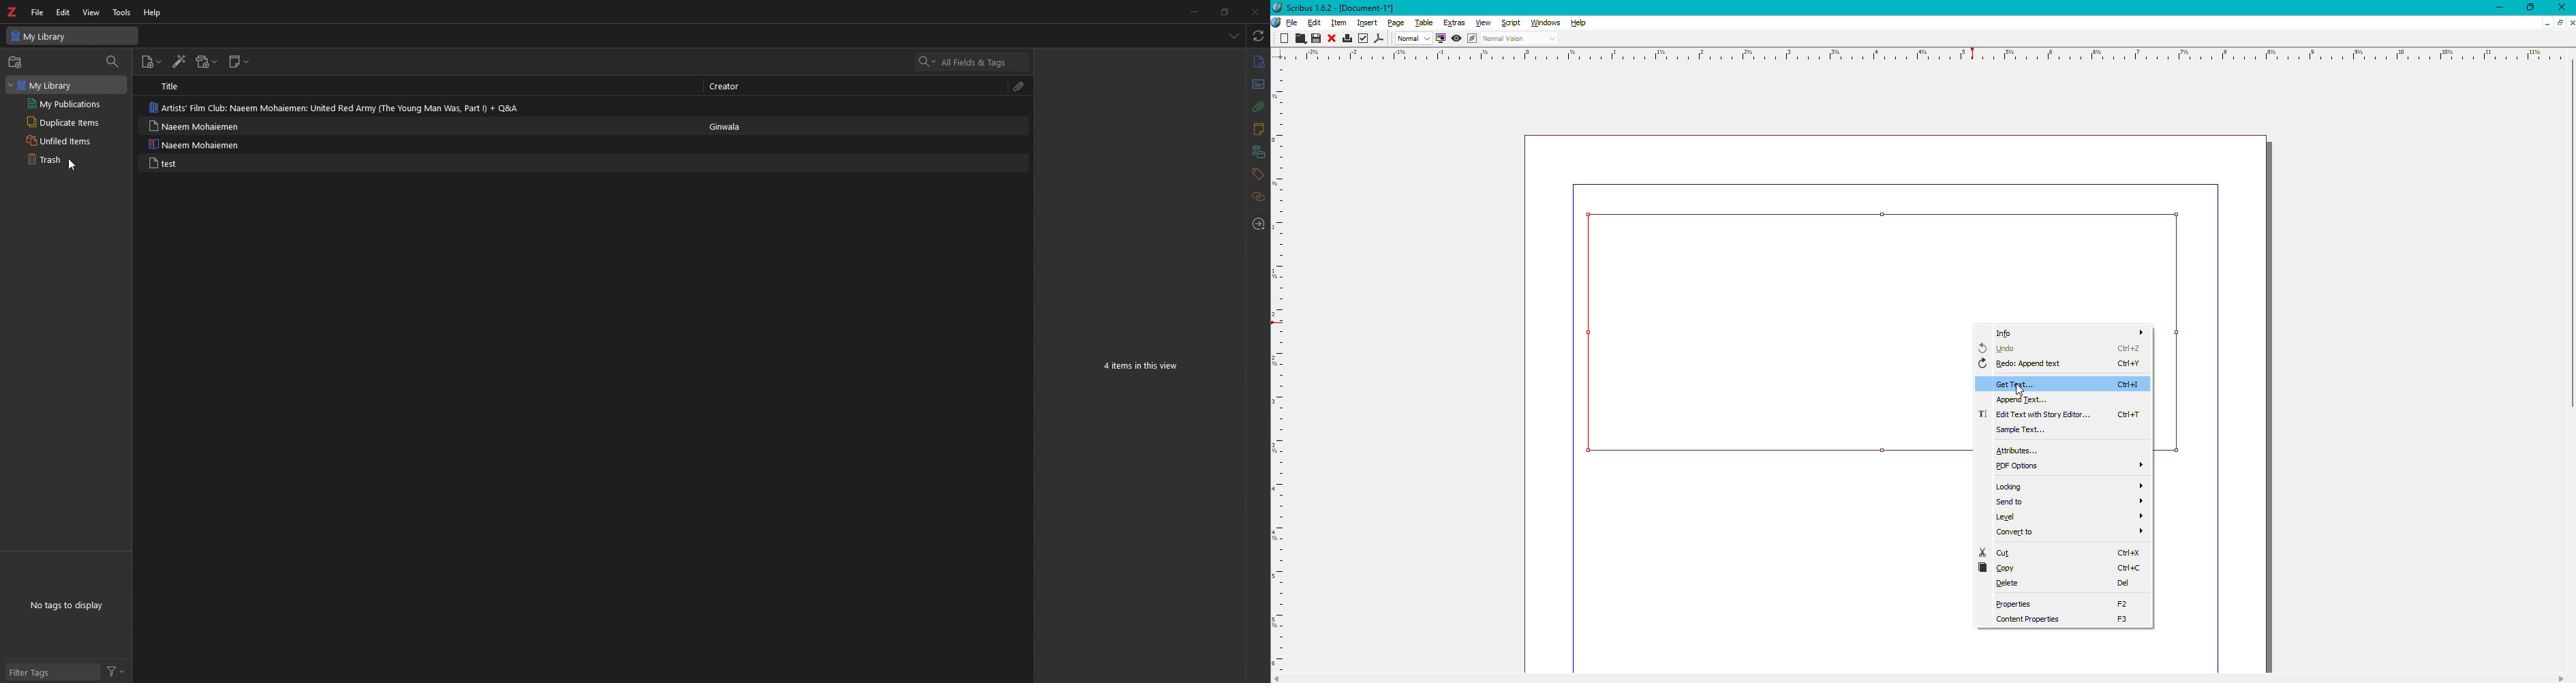  Describe the element at coordinates (1380, 39) in the screenshot. I see `PDF` at that location.